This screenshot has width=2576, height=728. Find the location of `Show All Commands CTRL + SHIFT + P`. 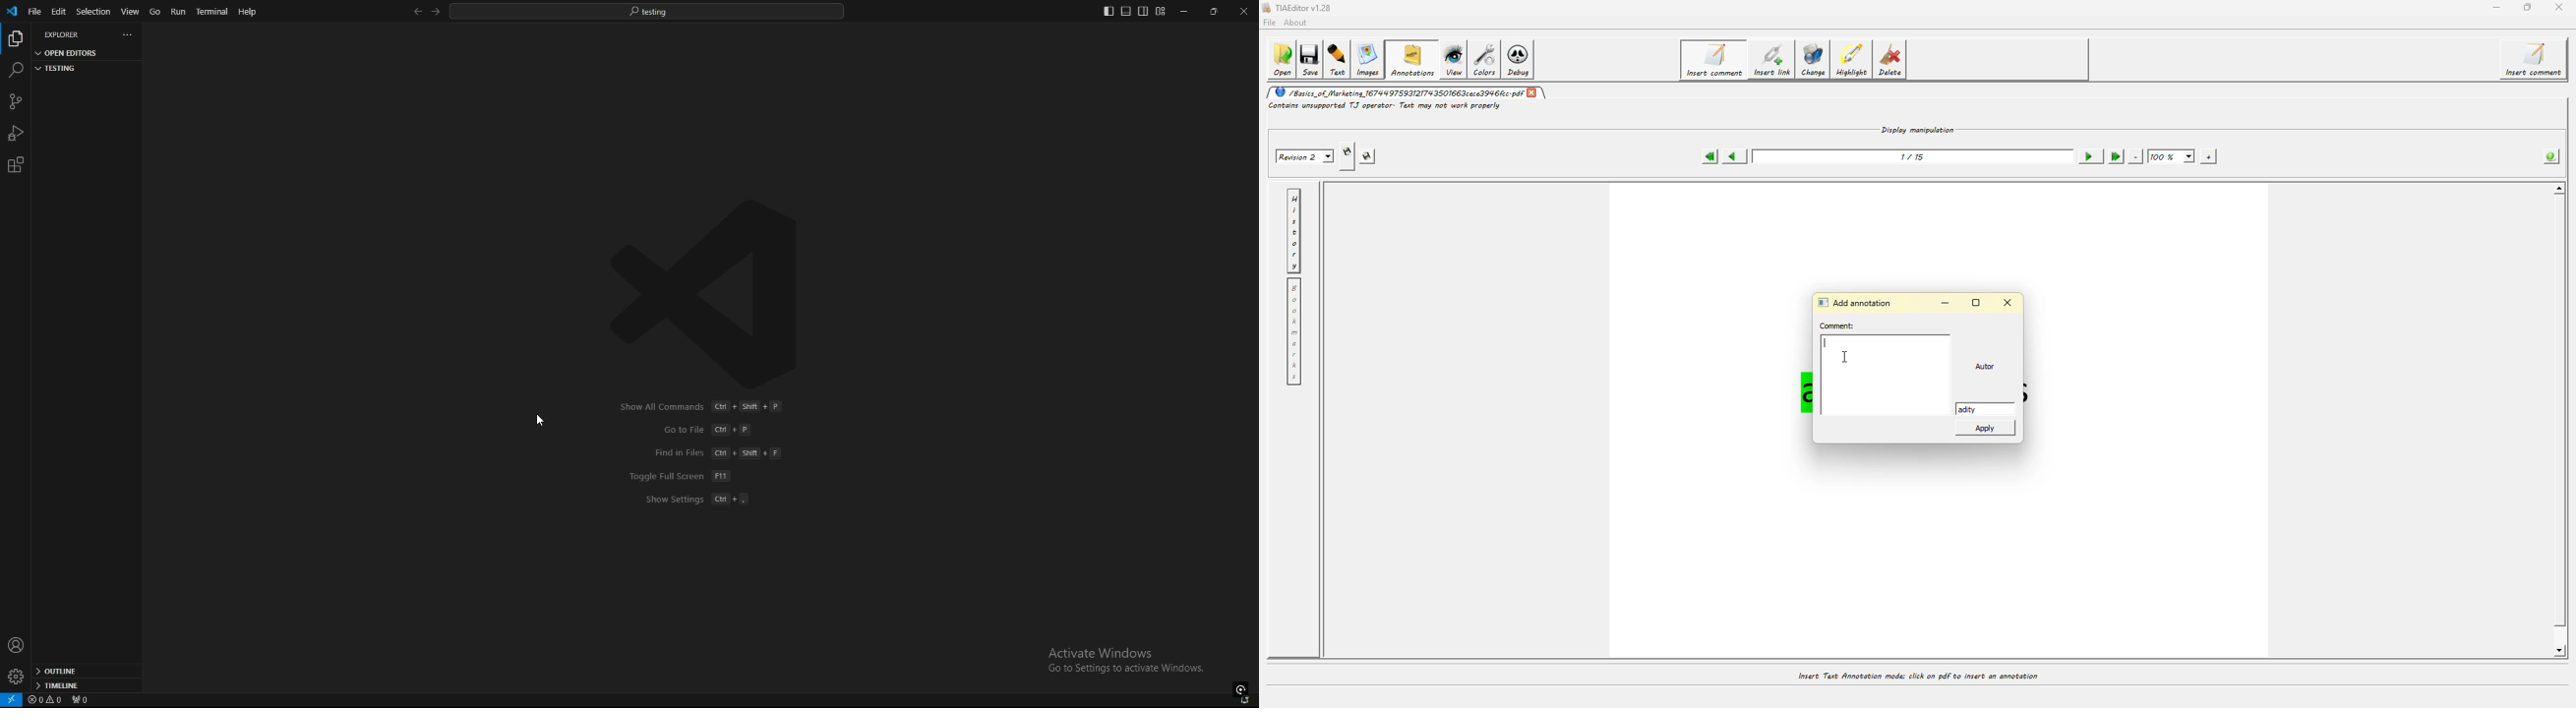

Show All Commands CTRL + SHIFT + P is located at coordinates (693, 406).